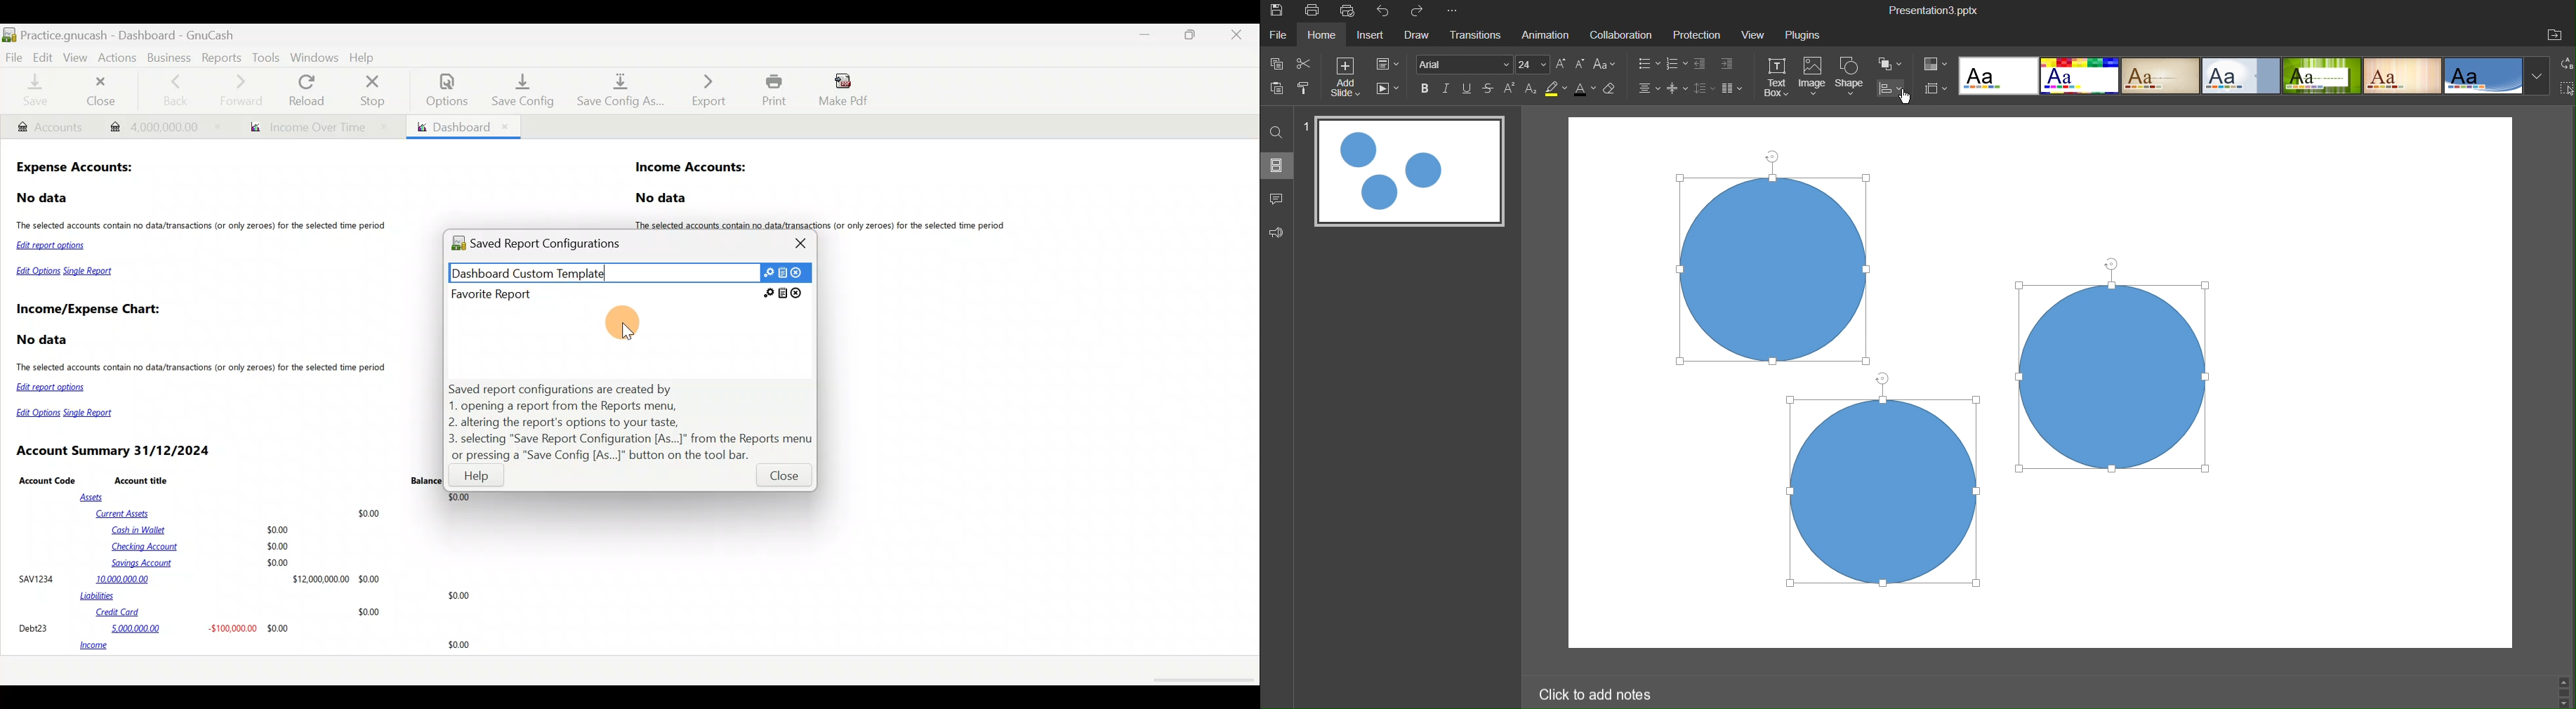 The image size is (2576, 728). I want to click on Slide Size Settings, so click(1936, 88).